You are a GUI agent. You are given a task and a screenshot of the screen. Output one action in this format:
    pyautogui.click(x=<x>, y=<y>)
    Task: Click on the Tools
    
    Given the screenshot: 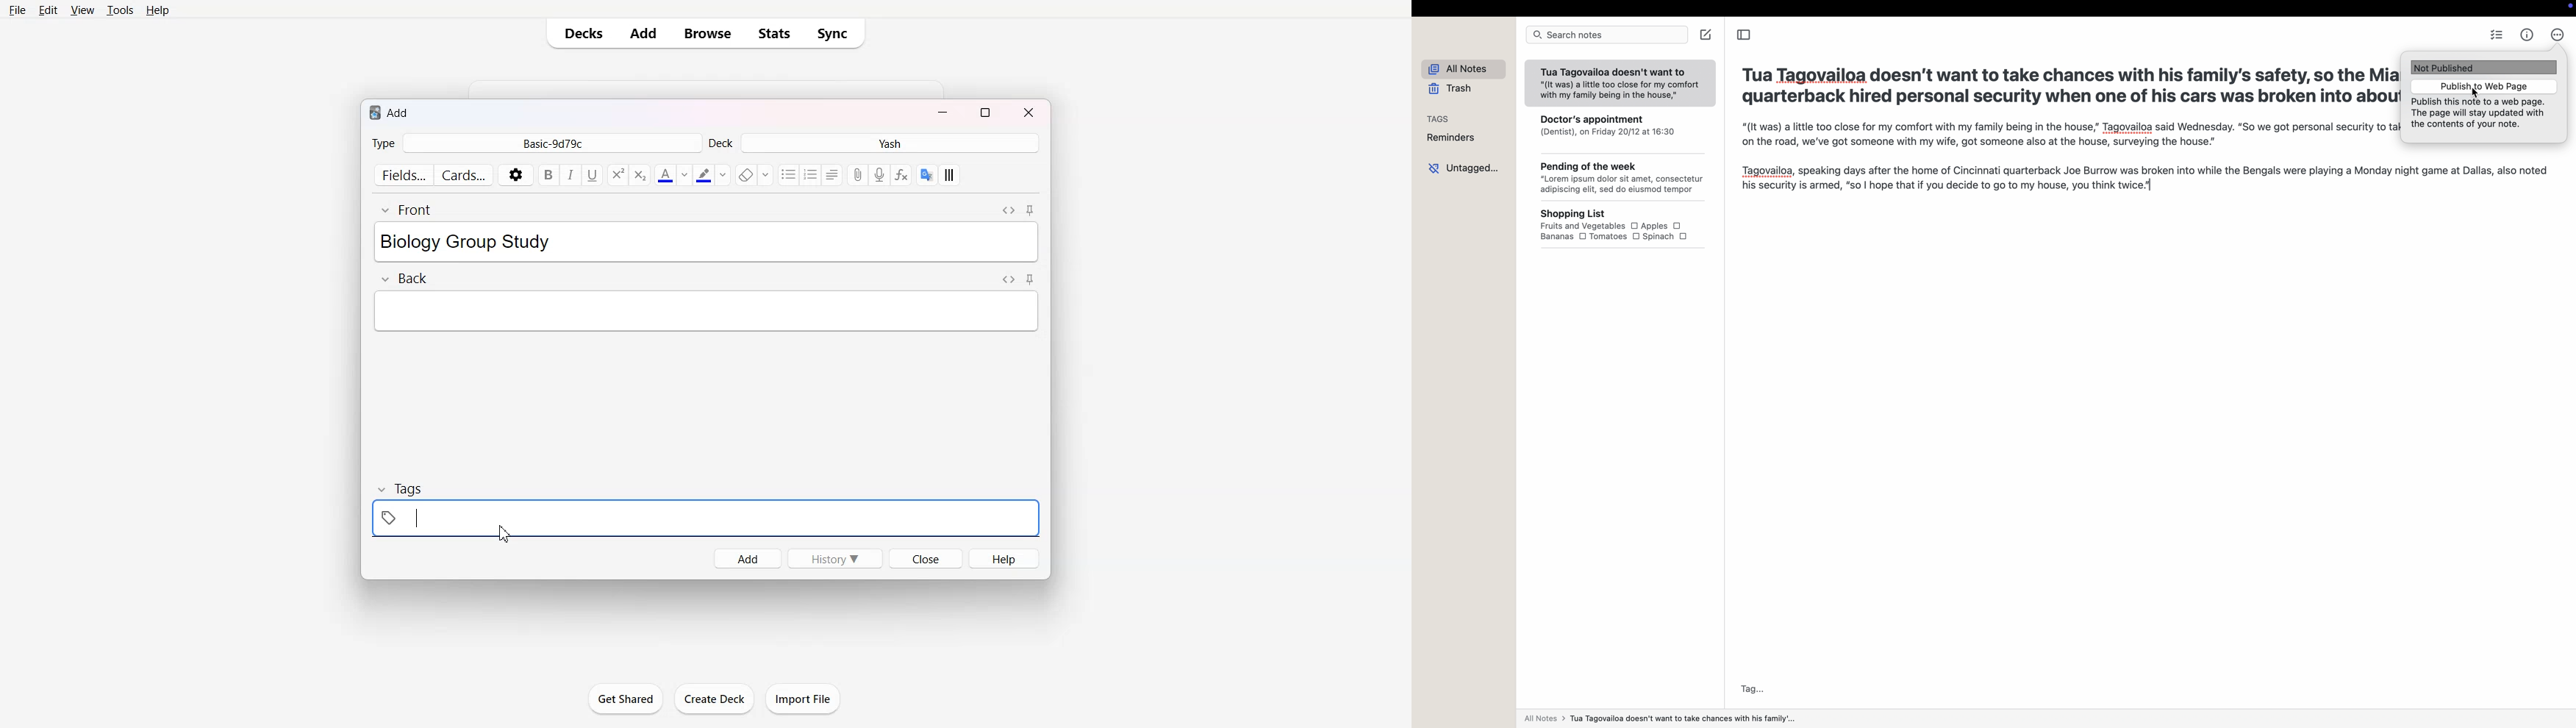 What is the action you would take?
    pyautogui.click(x=121, y=11)
    